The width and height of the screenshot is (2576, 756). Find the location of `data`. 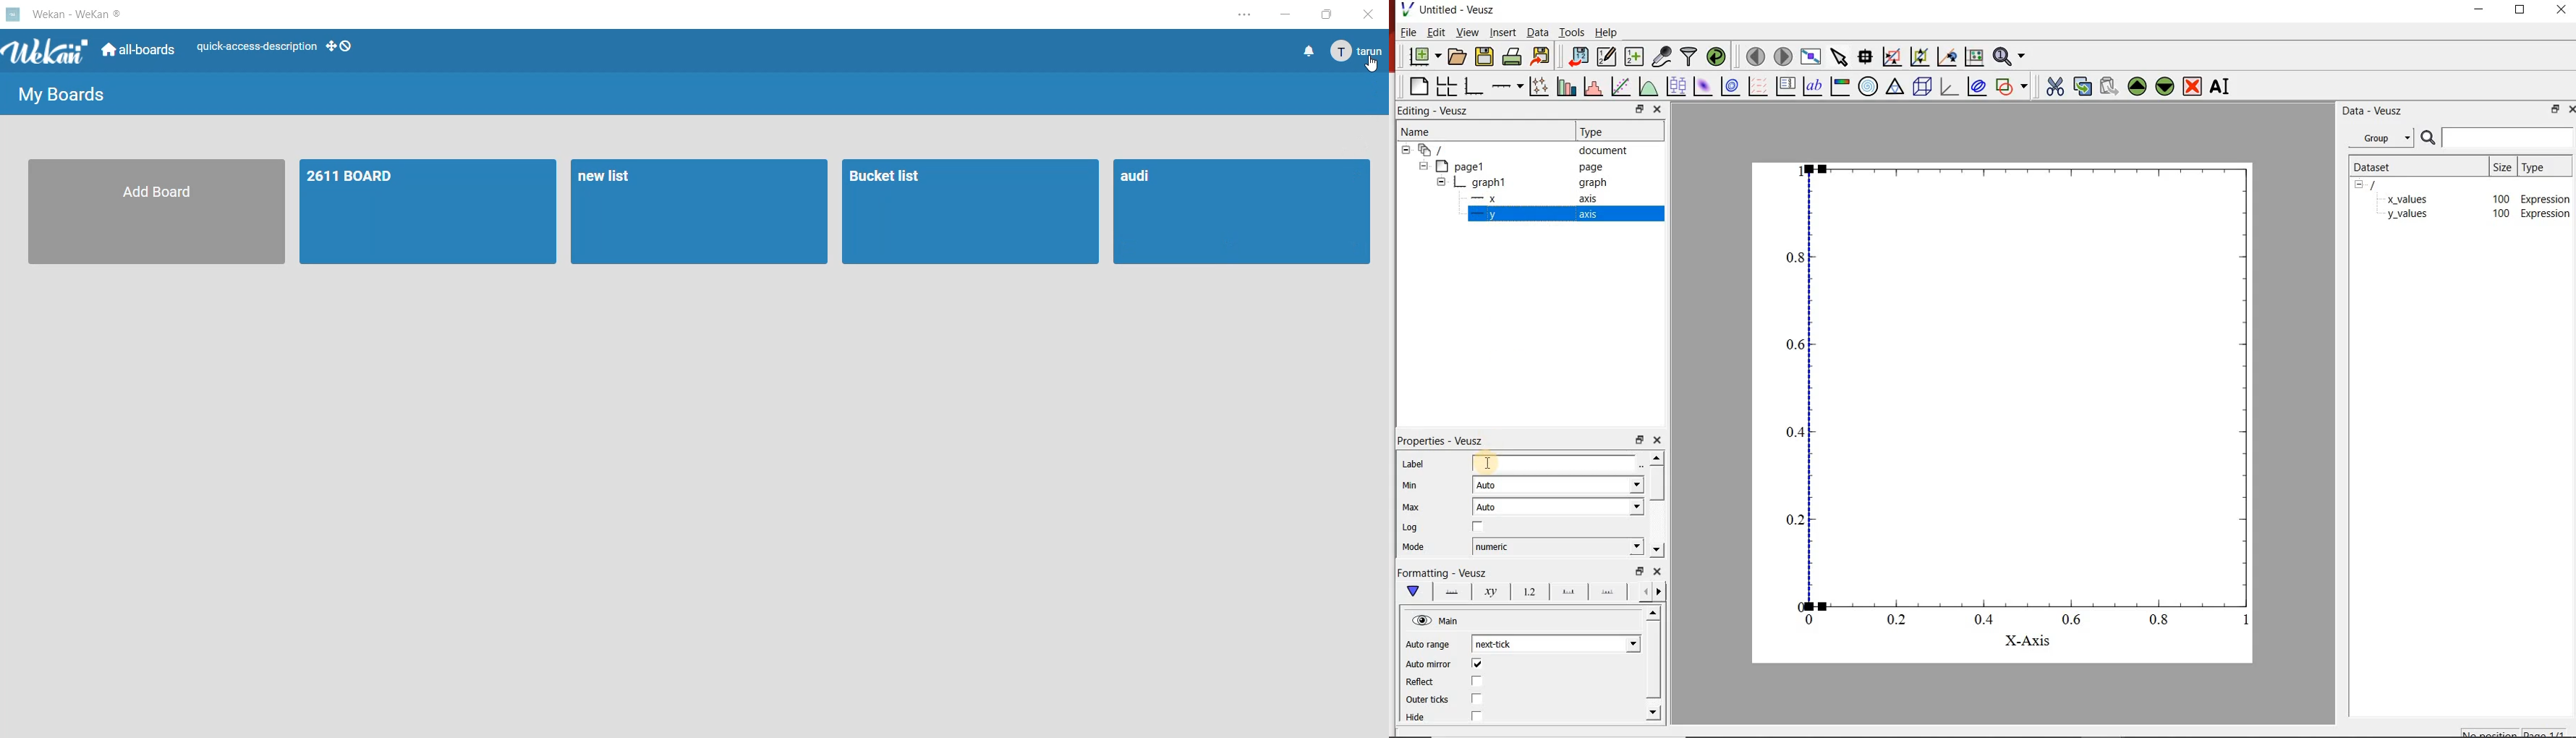

data is located at coordinates (1537, 32).